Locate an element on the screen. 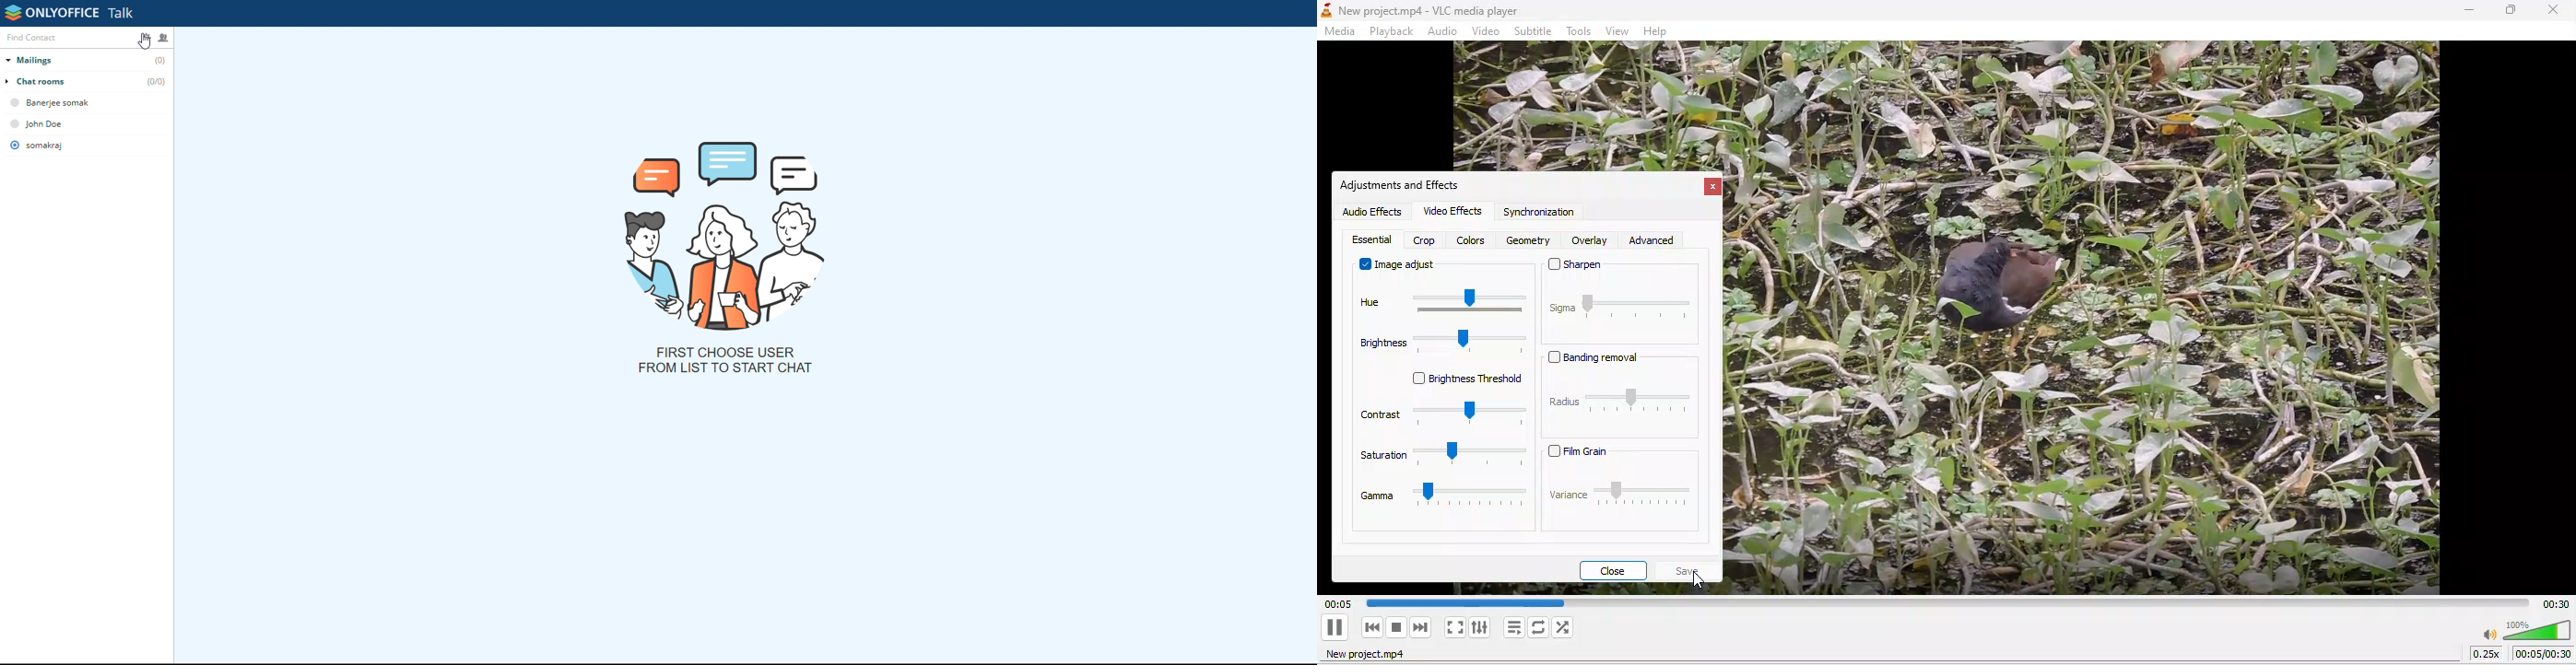  minimize is located at coordinates (2469, 11).